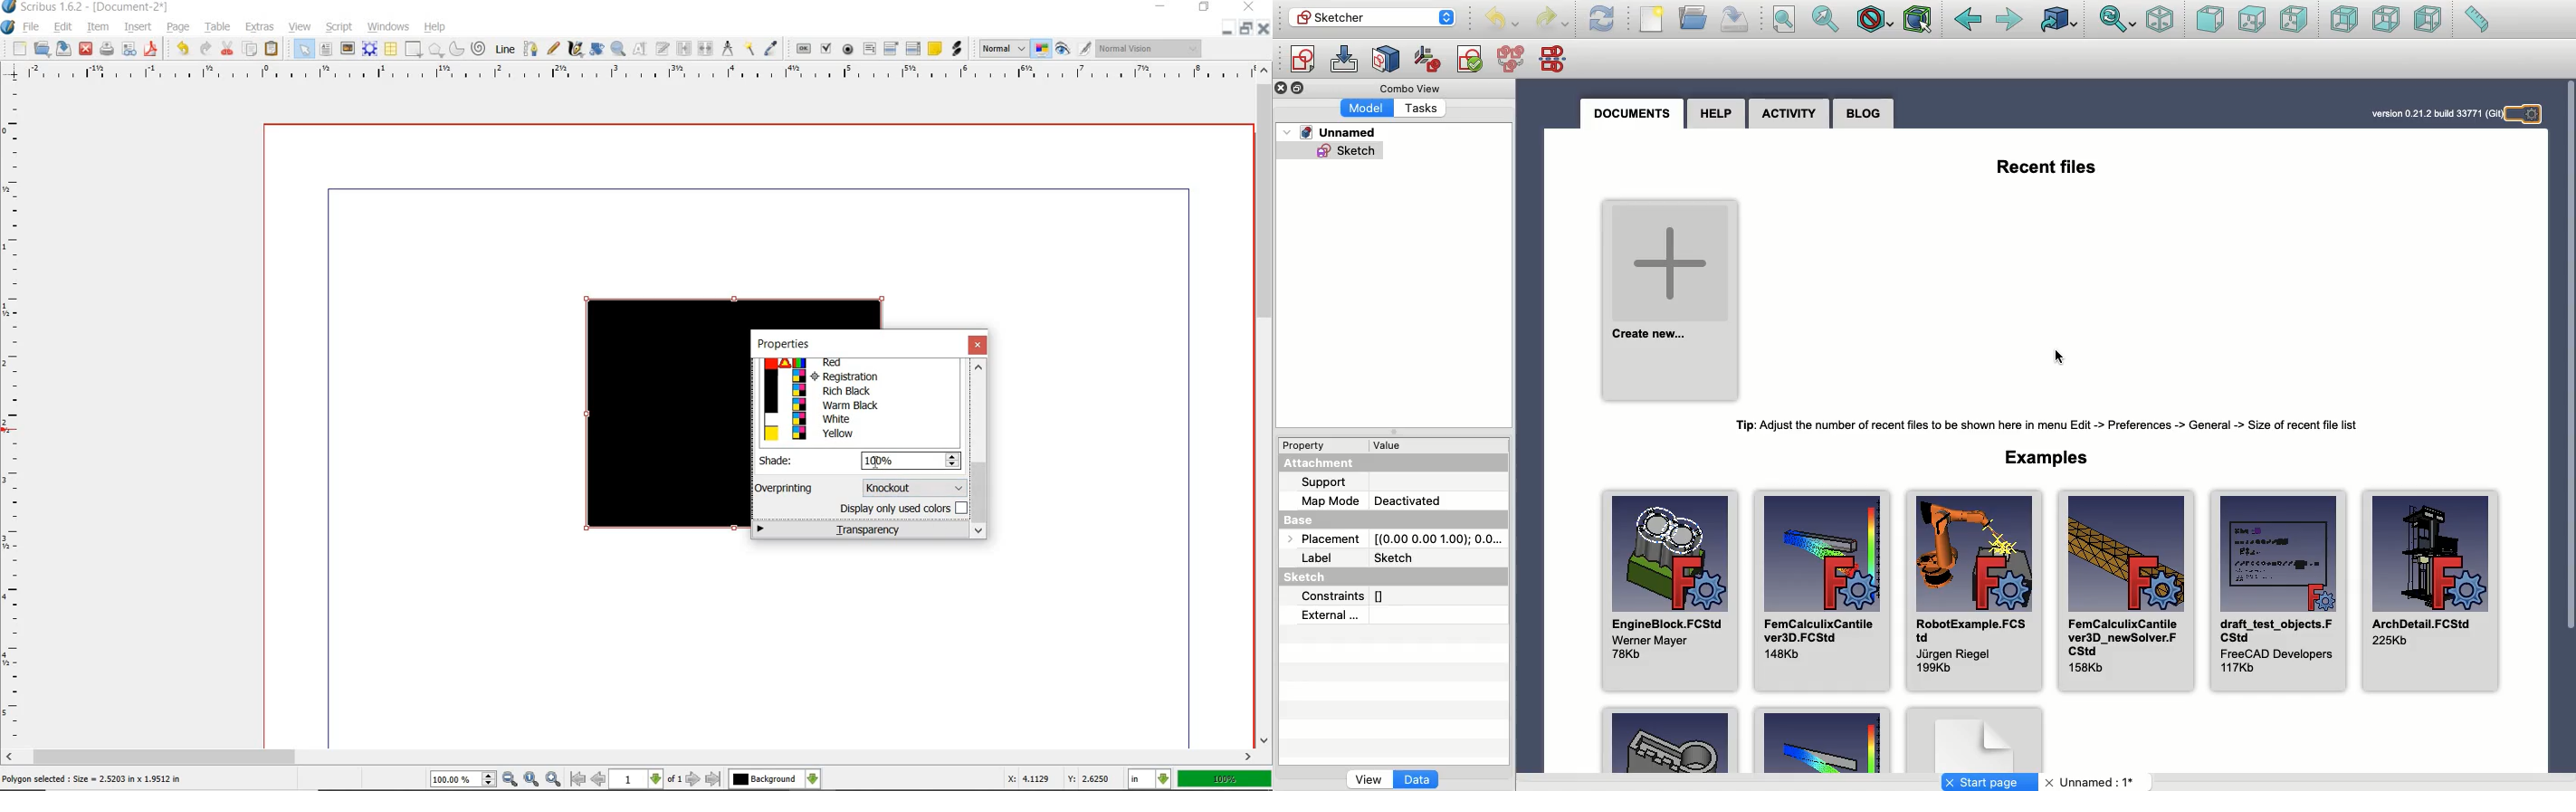  What do you see at coordinates (646, 780) in the screenshot?
I see `select current page` at bounding box center [646, 780].